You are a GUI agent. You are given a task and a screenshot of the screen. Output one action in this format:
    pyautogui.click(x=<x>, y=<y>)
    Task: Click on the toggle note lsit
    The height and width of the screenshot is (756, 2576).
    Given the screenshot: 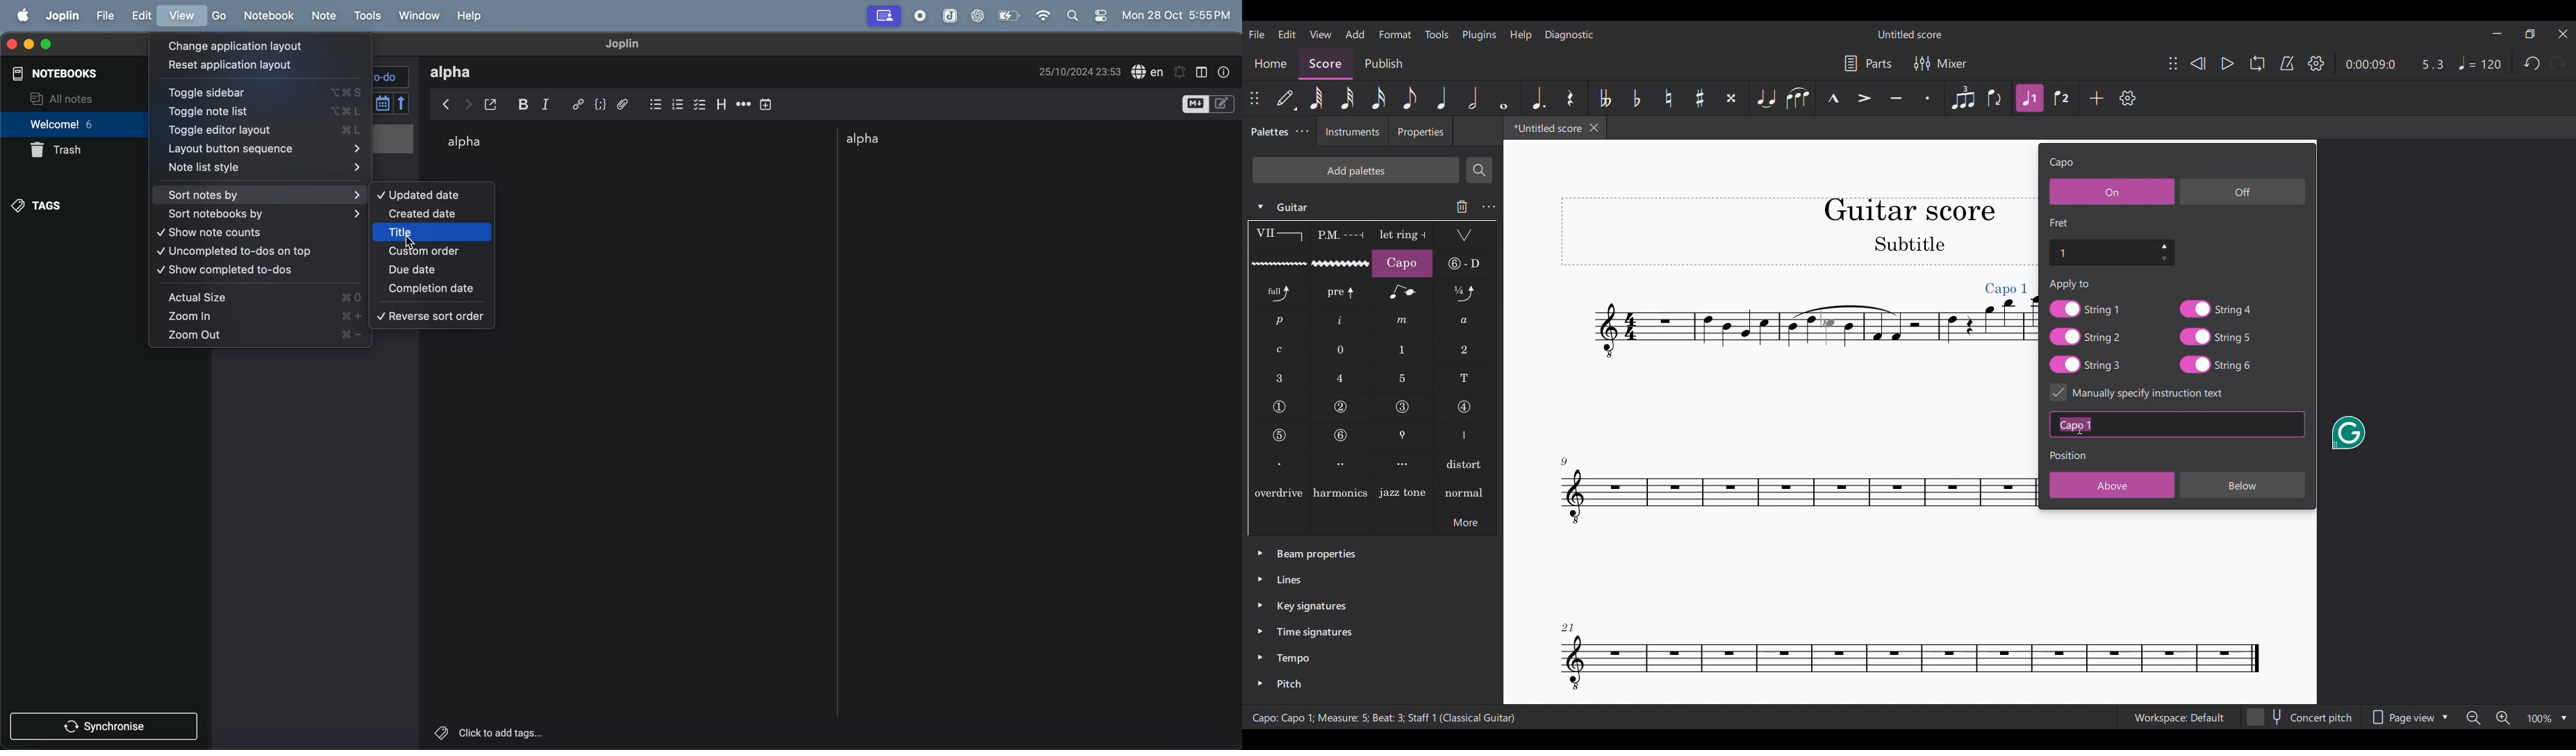 What is the action you would take?
    pyautogui.click(x=265, y=113)
    